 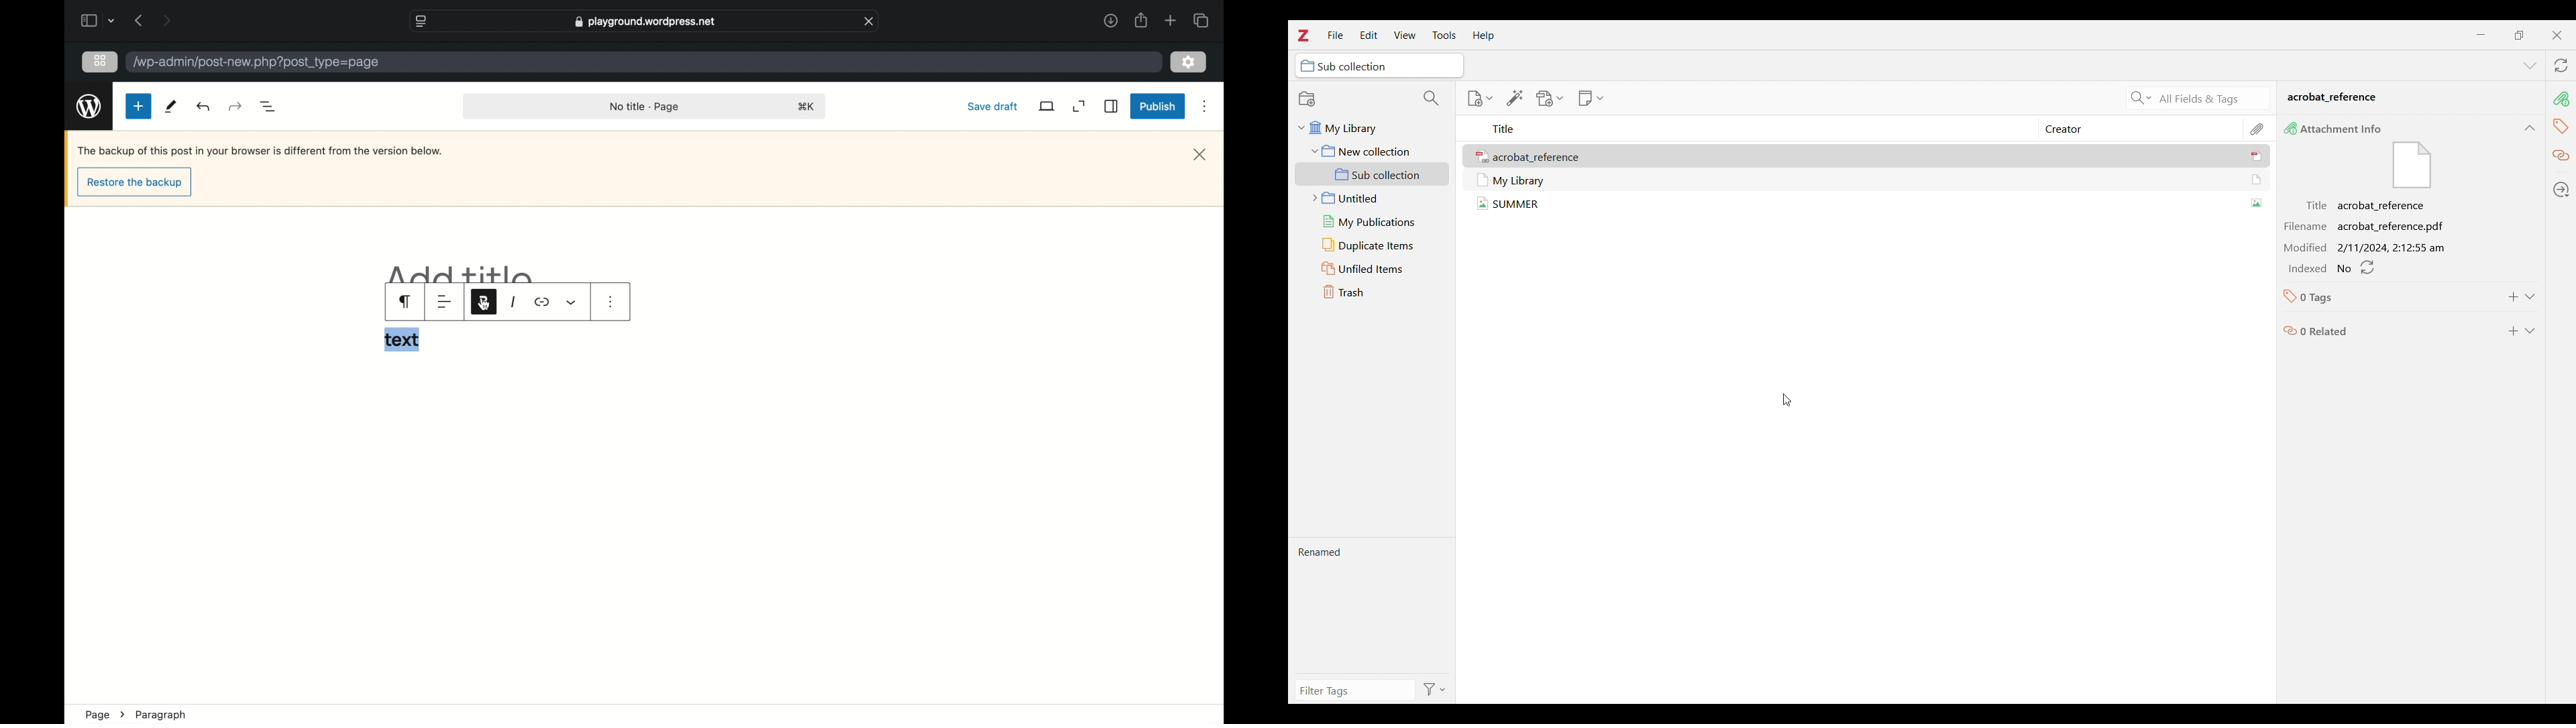 I want to click on My Library, so click(x=2408, y=99).